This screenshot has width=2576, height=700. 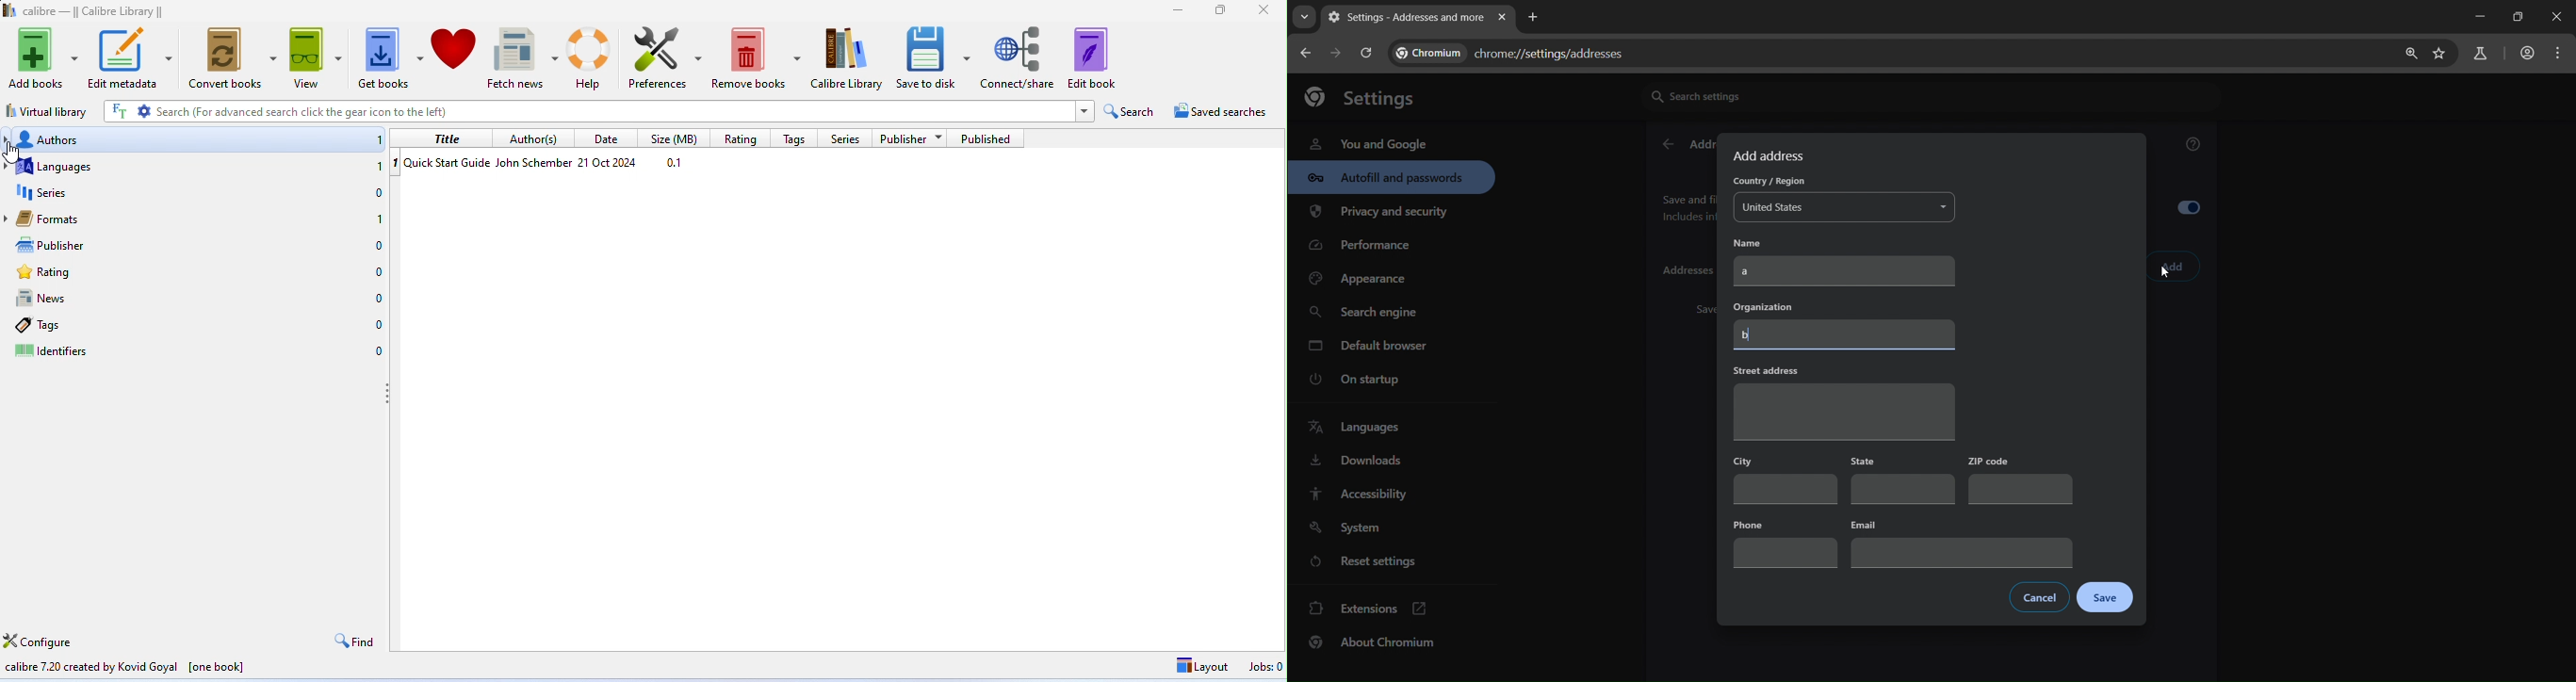 What do you see at coordinates (611, 161) in the screenshot?
I see `date` at bounding box center [611, 161].